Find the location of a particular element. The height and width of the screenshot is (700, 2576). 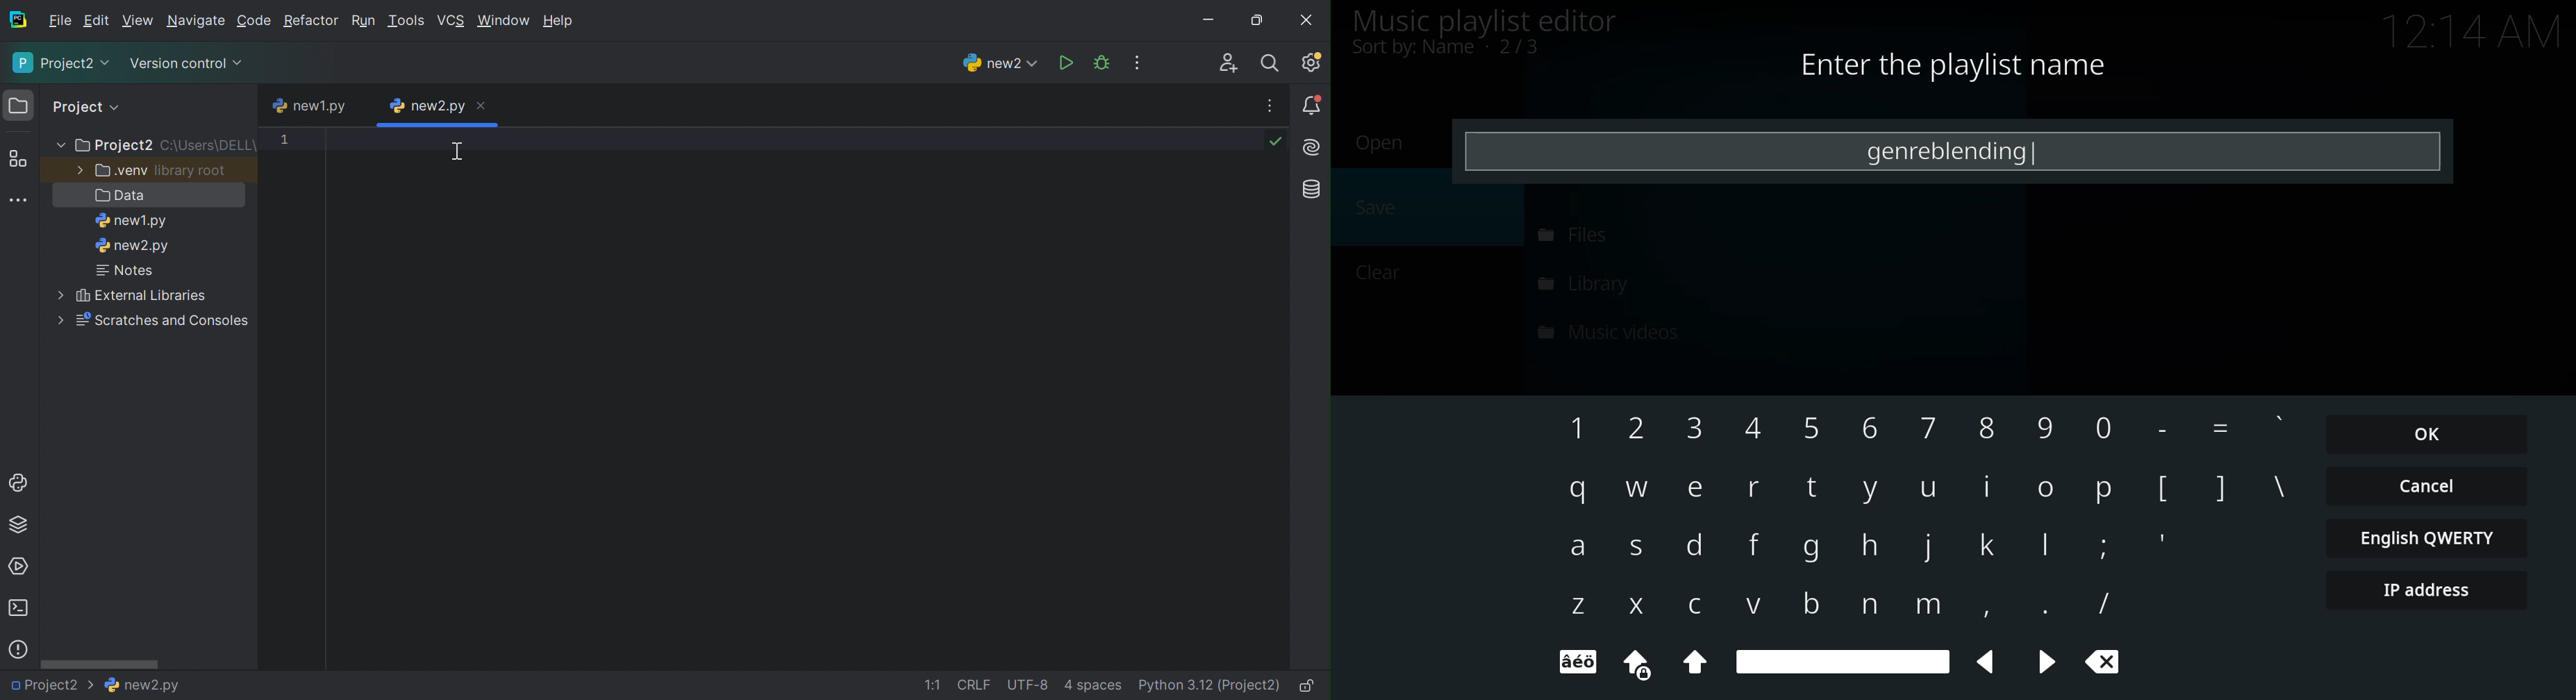

Folder icon is located at coordinates (18, 105).